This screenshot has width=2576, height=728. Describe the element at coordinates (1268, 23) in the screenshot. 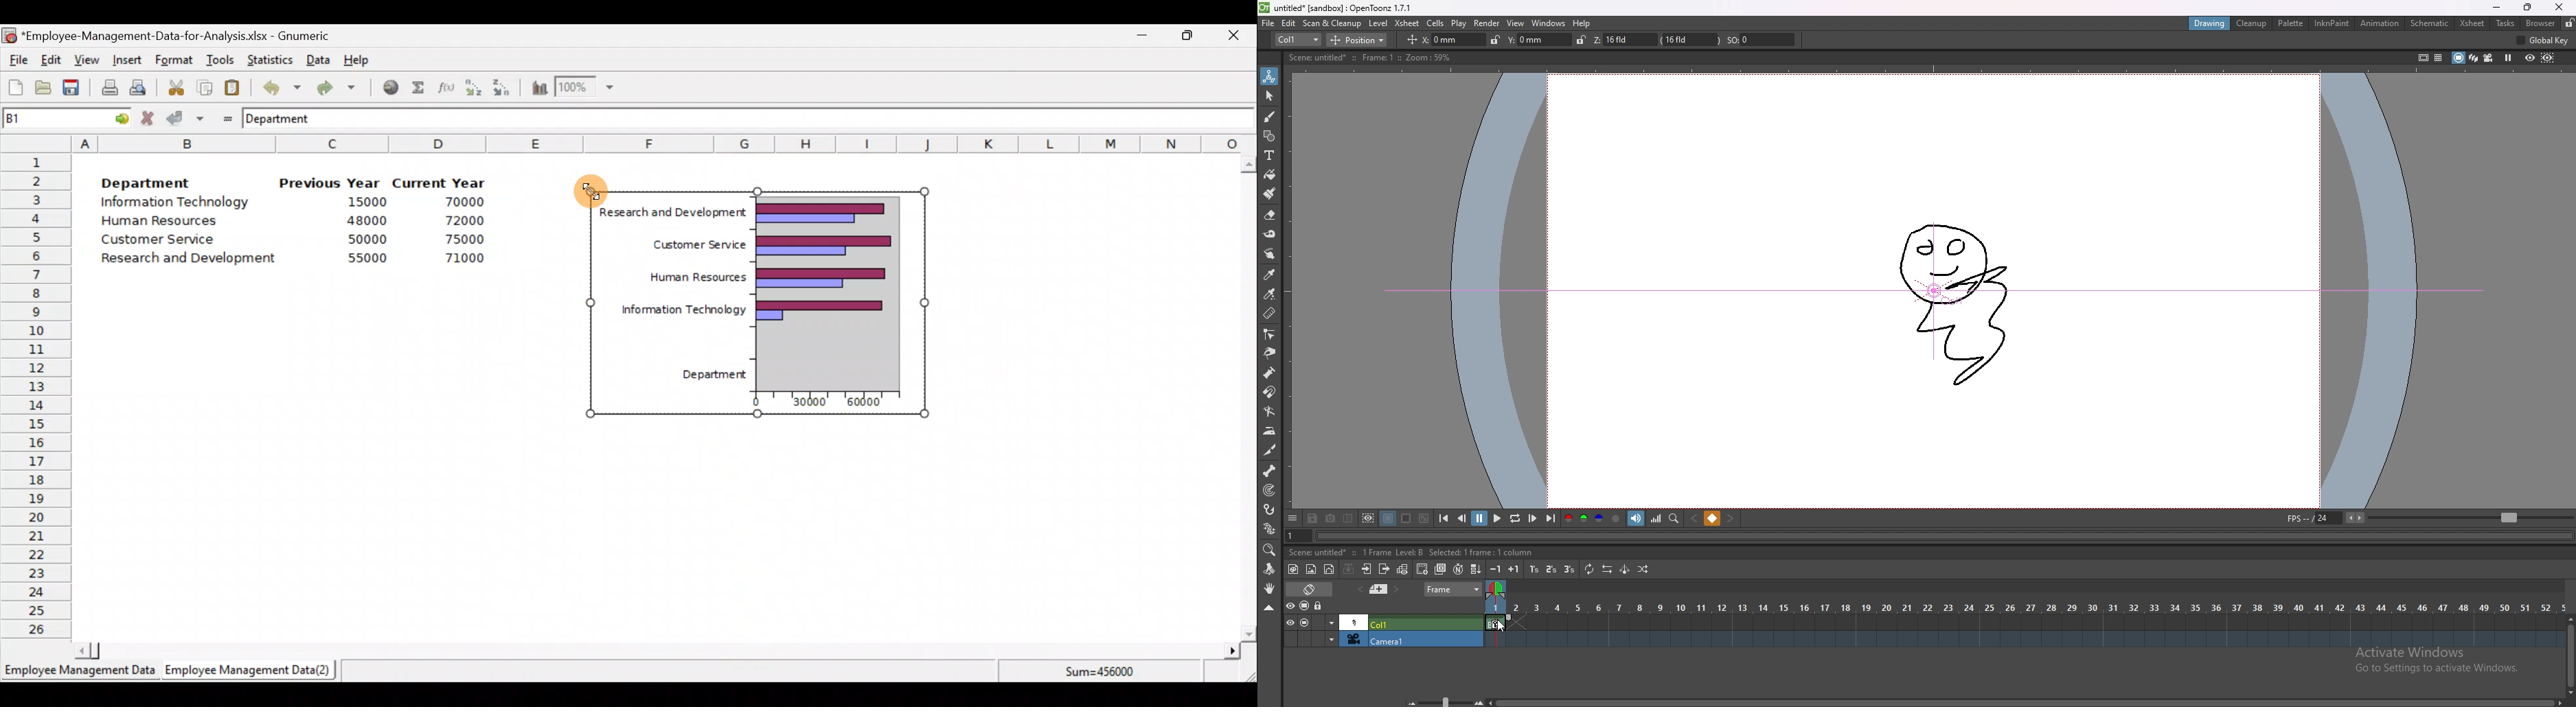

I see `file` at that location.